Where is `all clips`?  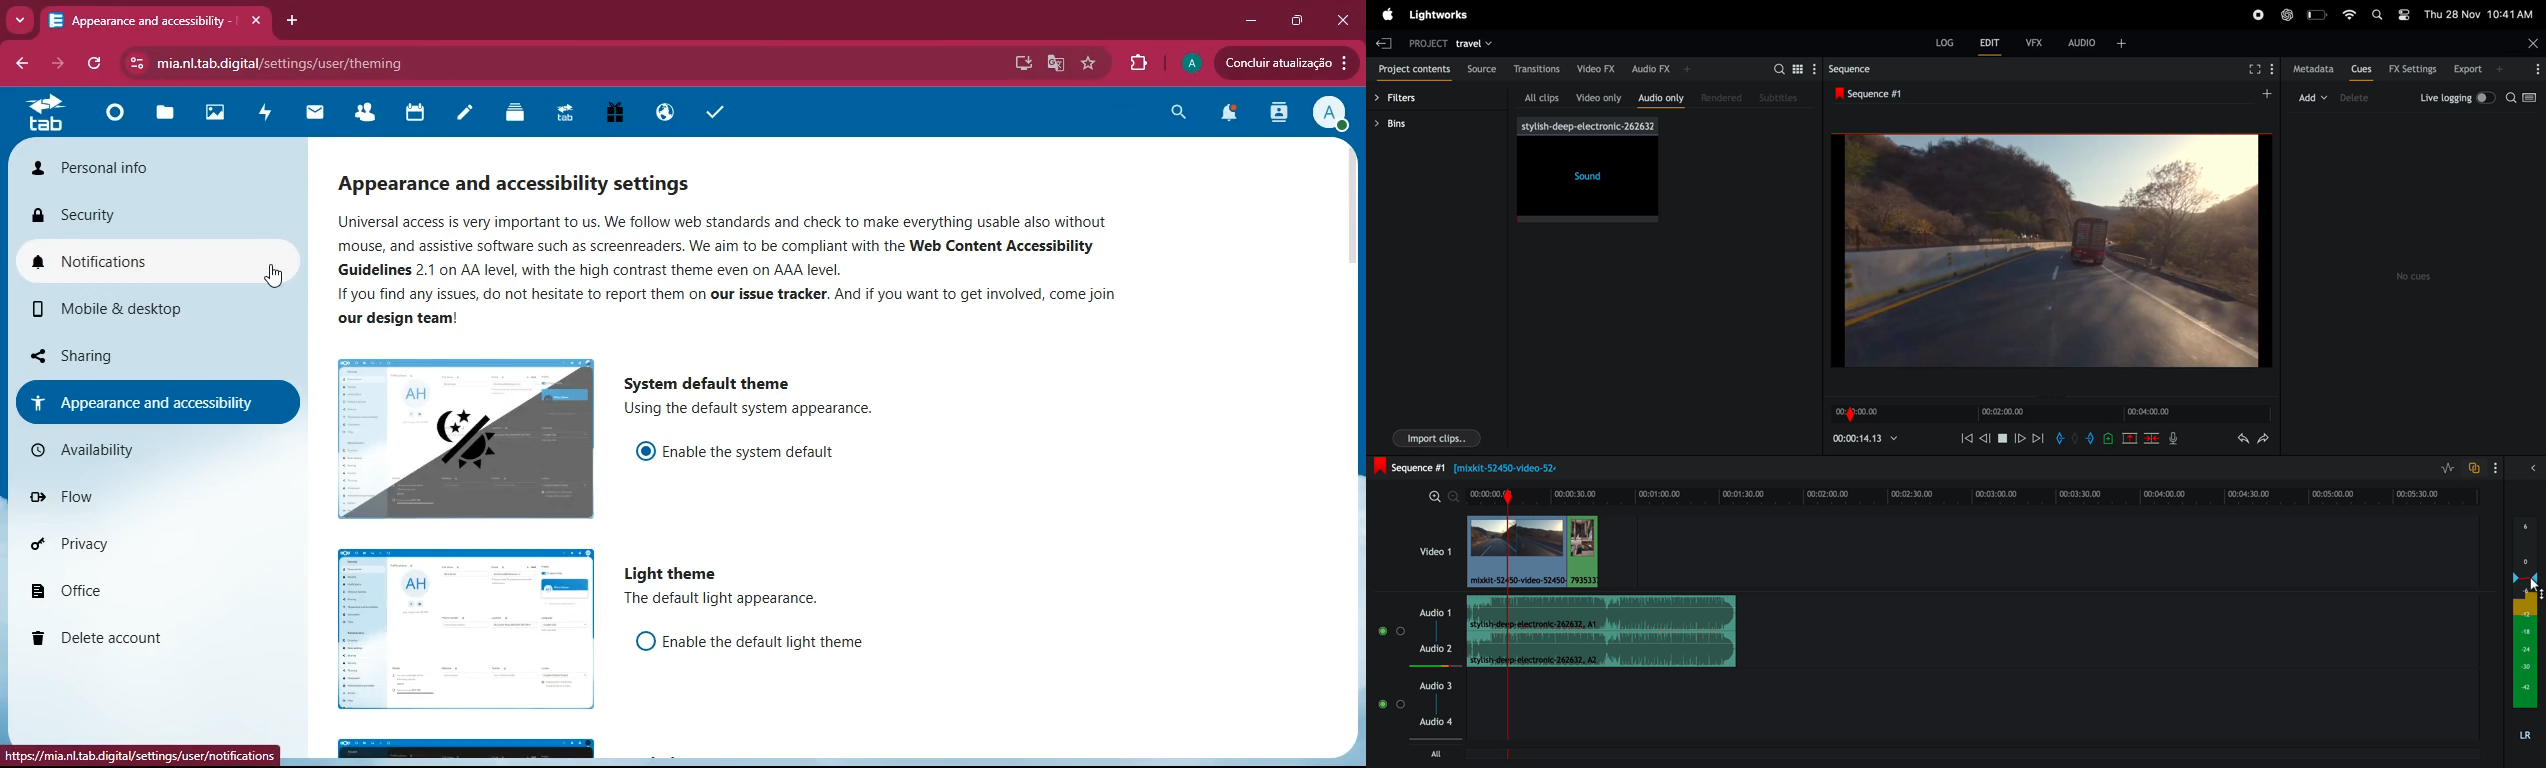 all clips is located at coordinates (1535, 96).